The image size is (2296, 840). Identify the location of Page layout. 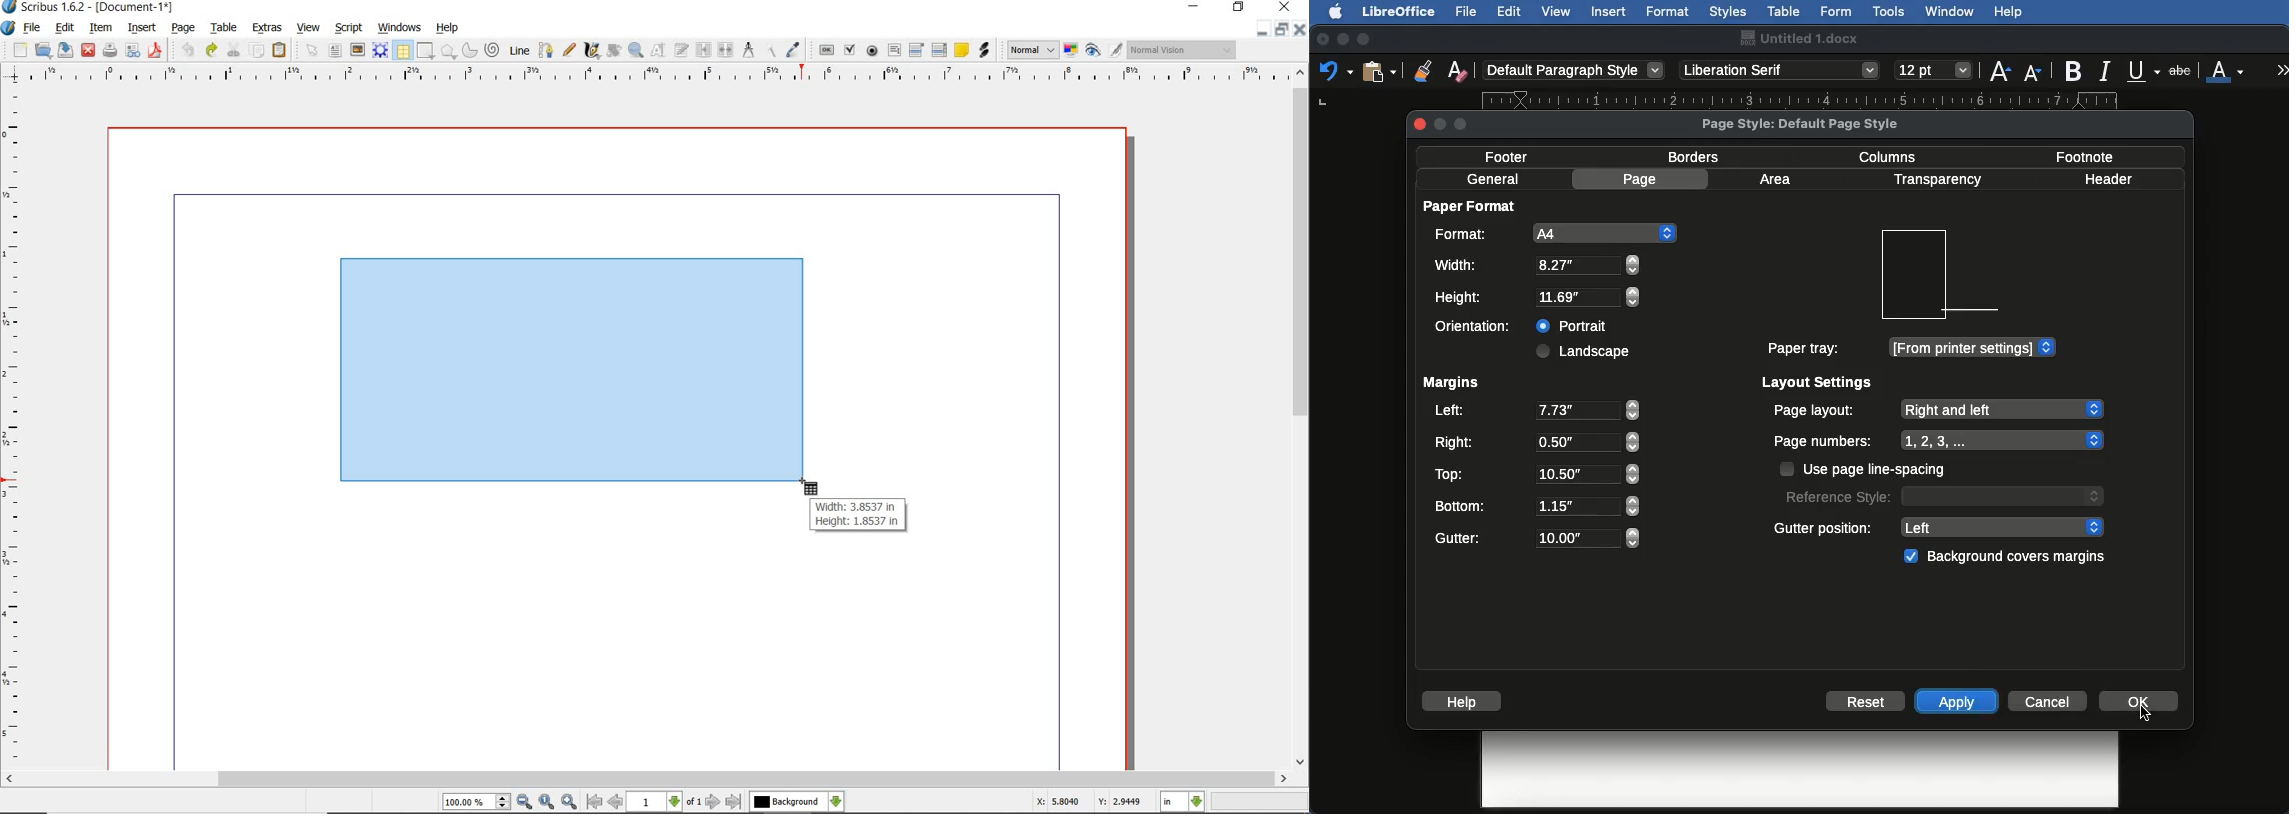
(1937, 409).